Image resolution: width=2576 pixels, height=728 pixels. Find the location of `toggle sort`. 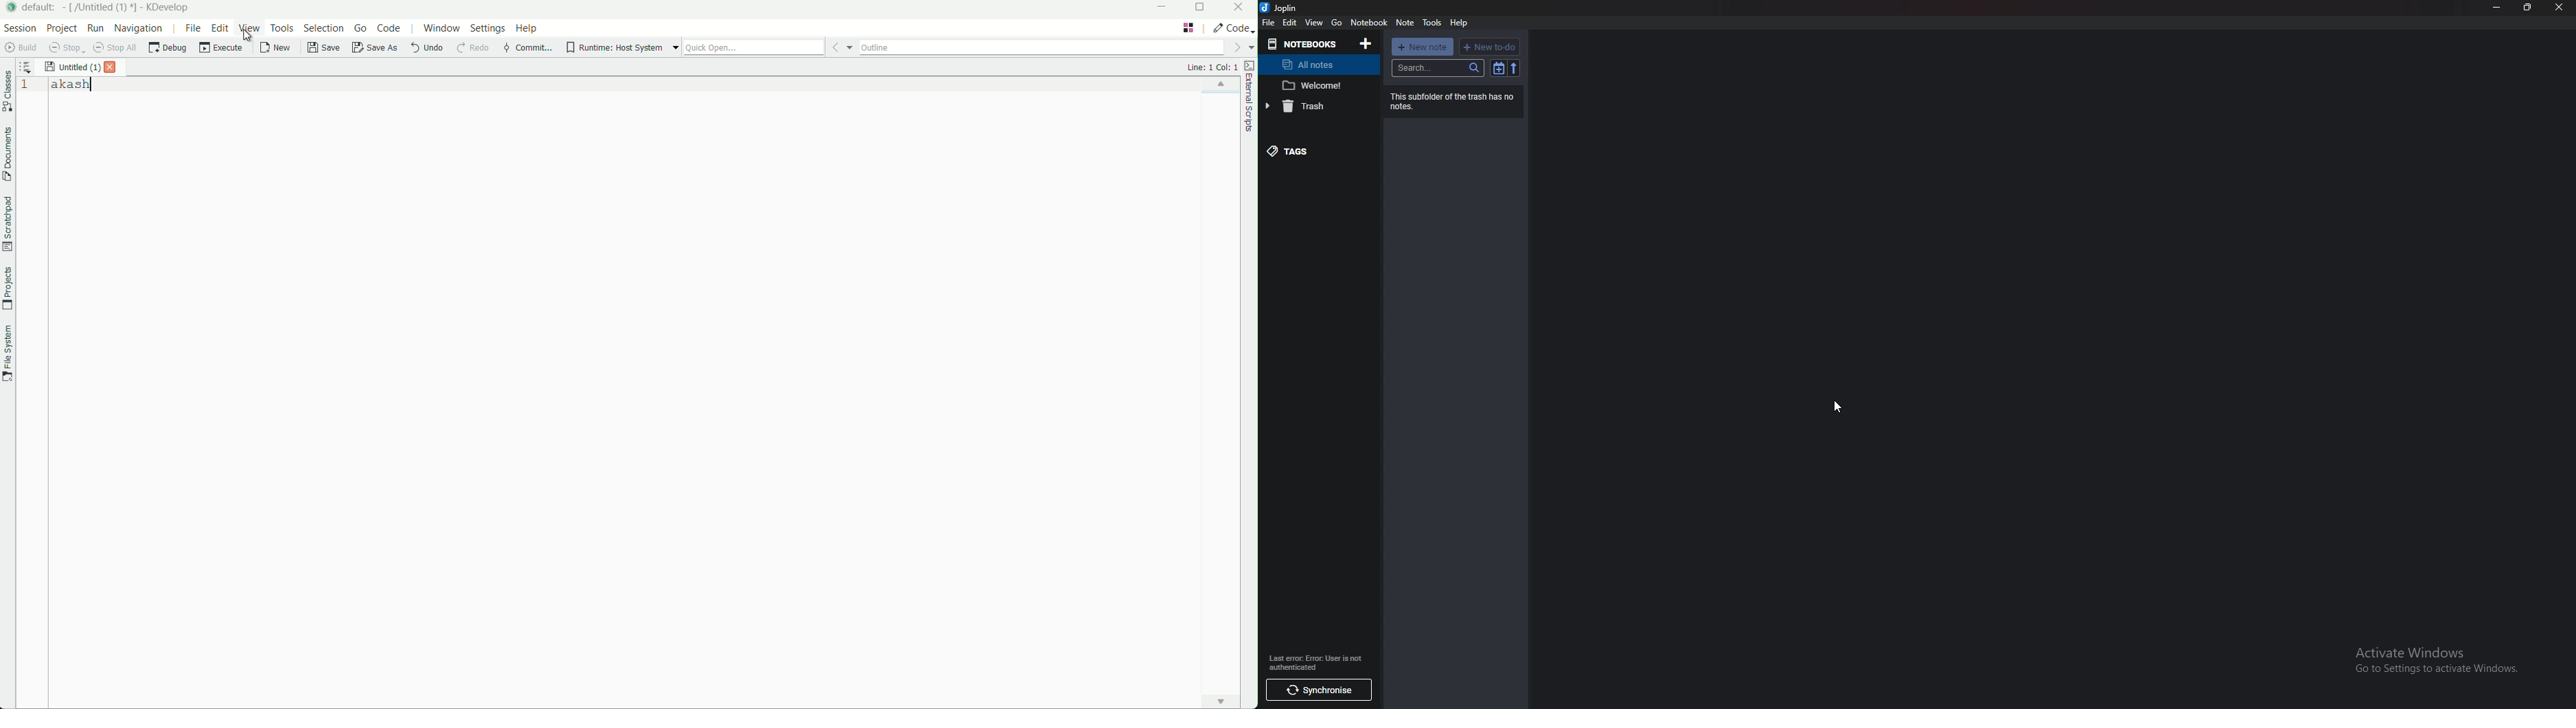

toggle sort is located at coordinates (1498, 68).